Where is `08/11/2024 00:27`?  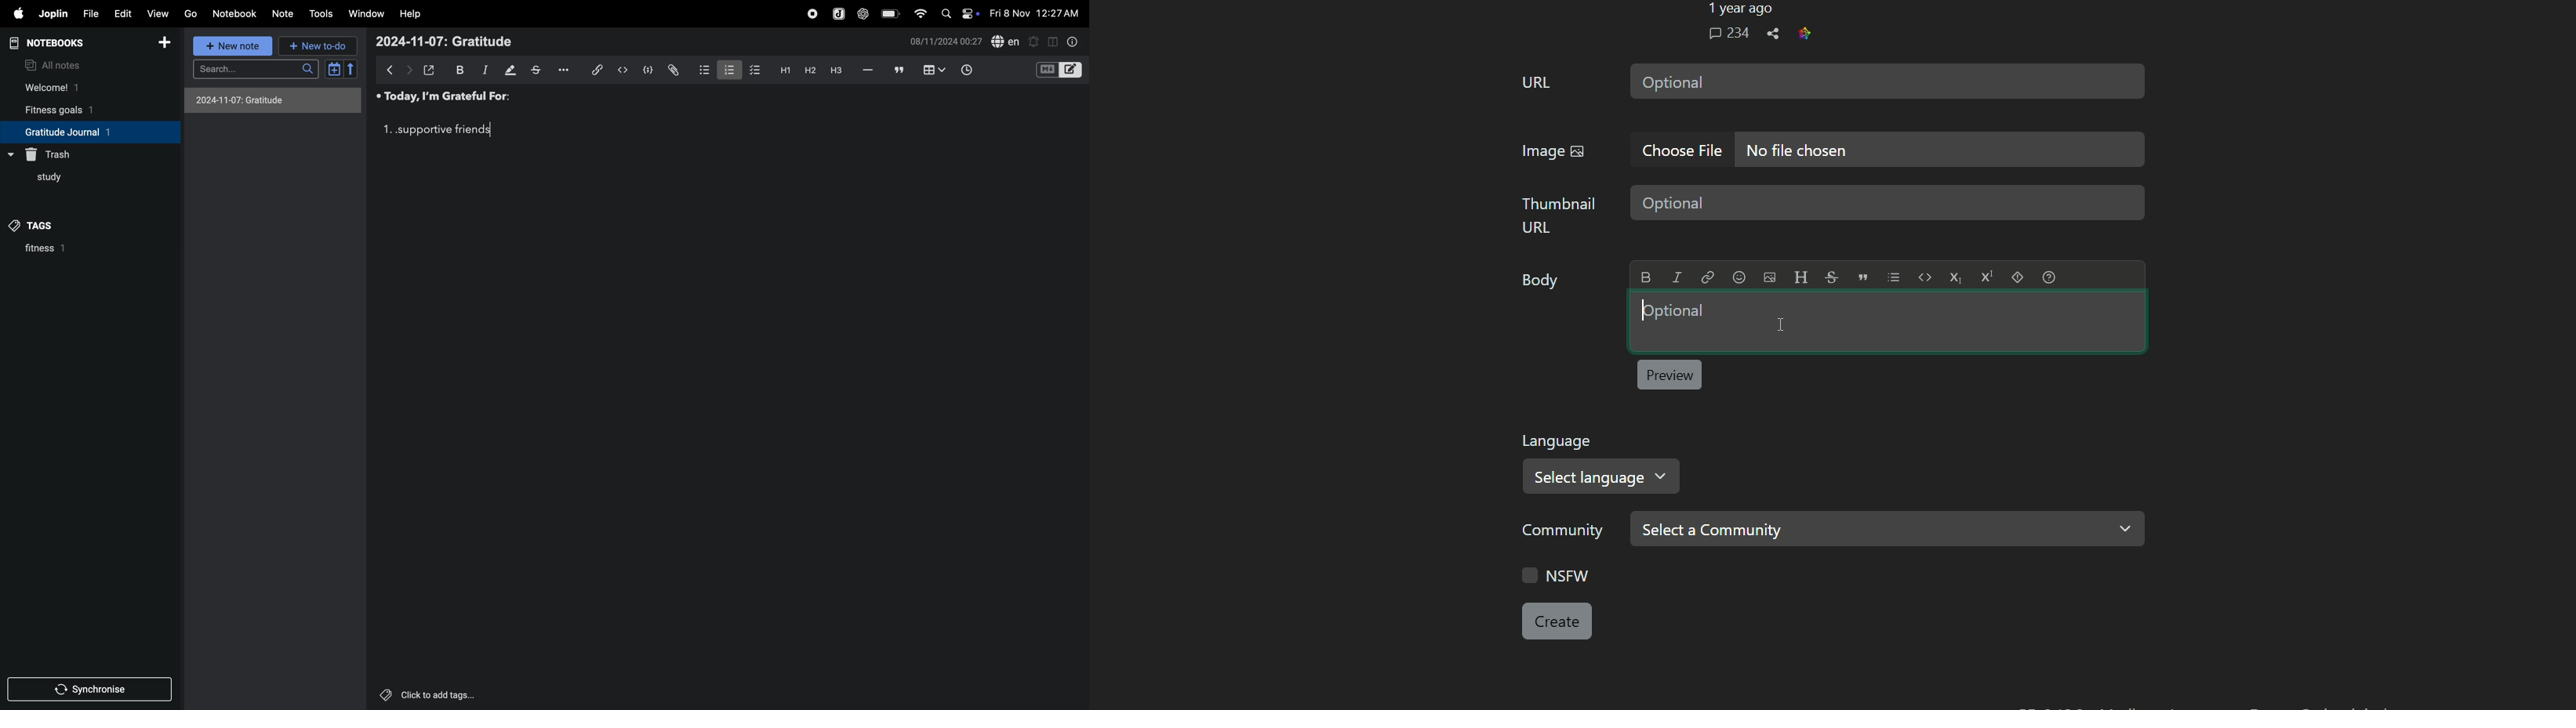
08/11/2024 00:27 is located at coordinates (946, 40).